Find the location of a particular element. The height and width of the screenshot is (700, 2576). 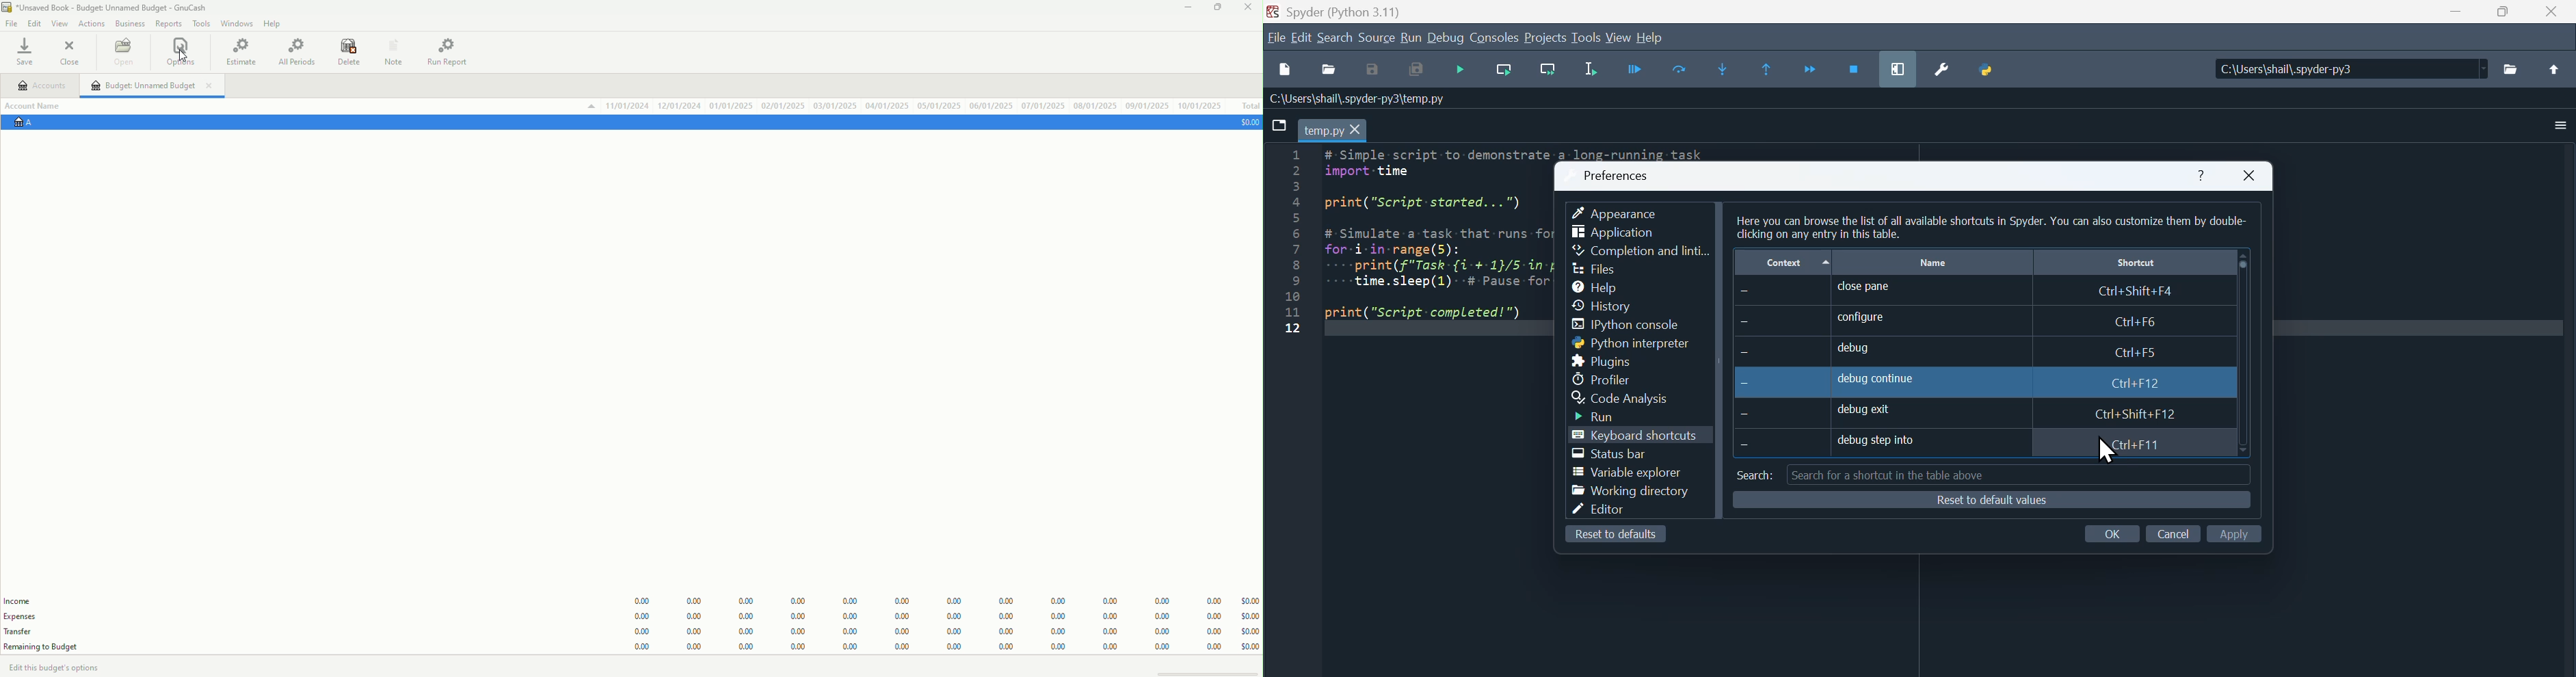

minimise is located at coordinates (2454, 14).